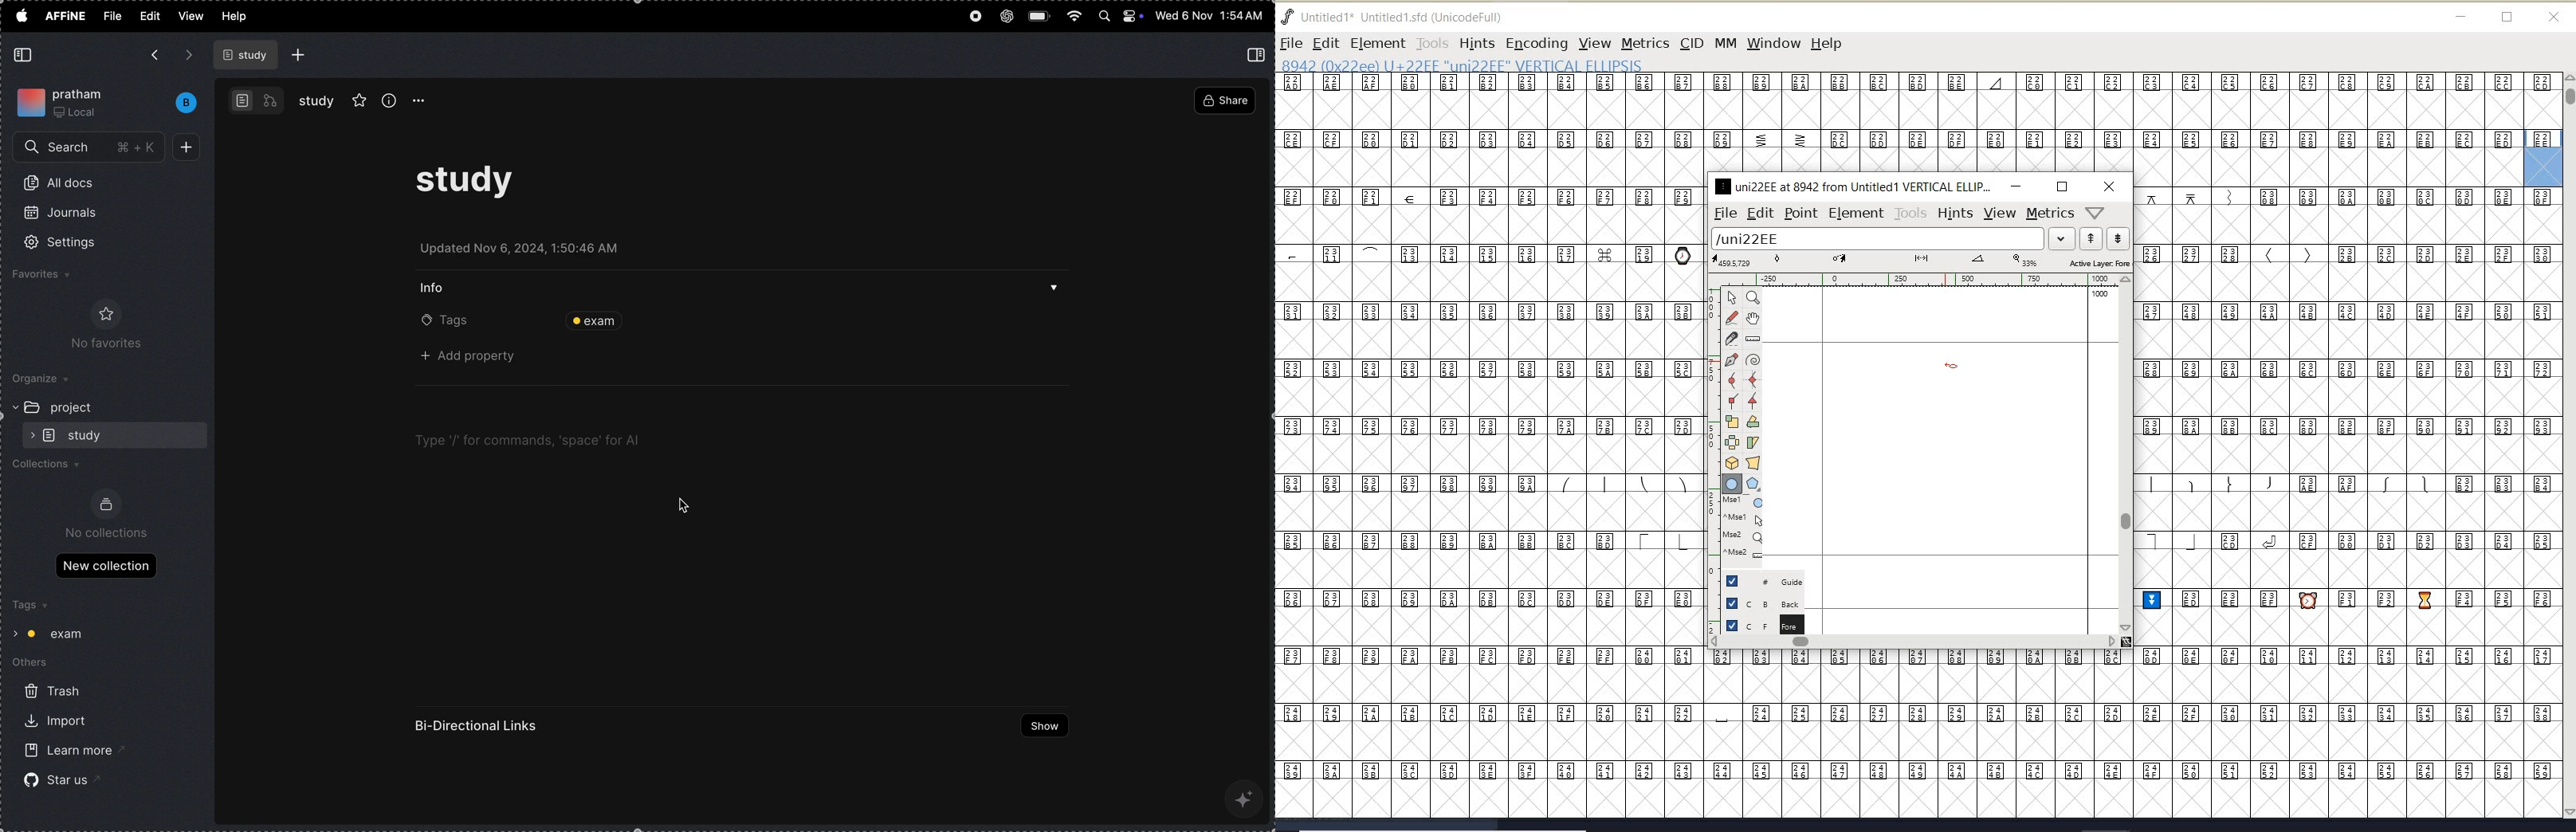 Image resolution: width=2576 pixels, height=840 pixels. I want to click on expand/collapse, so click(13, 632).